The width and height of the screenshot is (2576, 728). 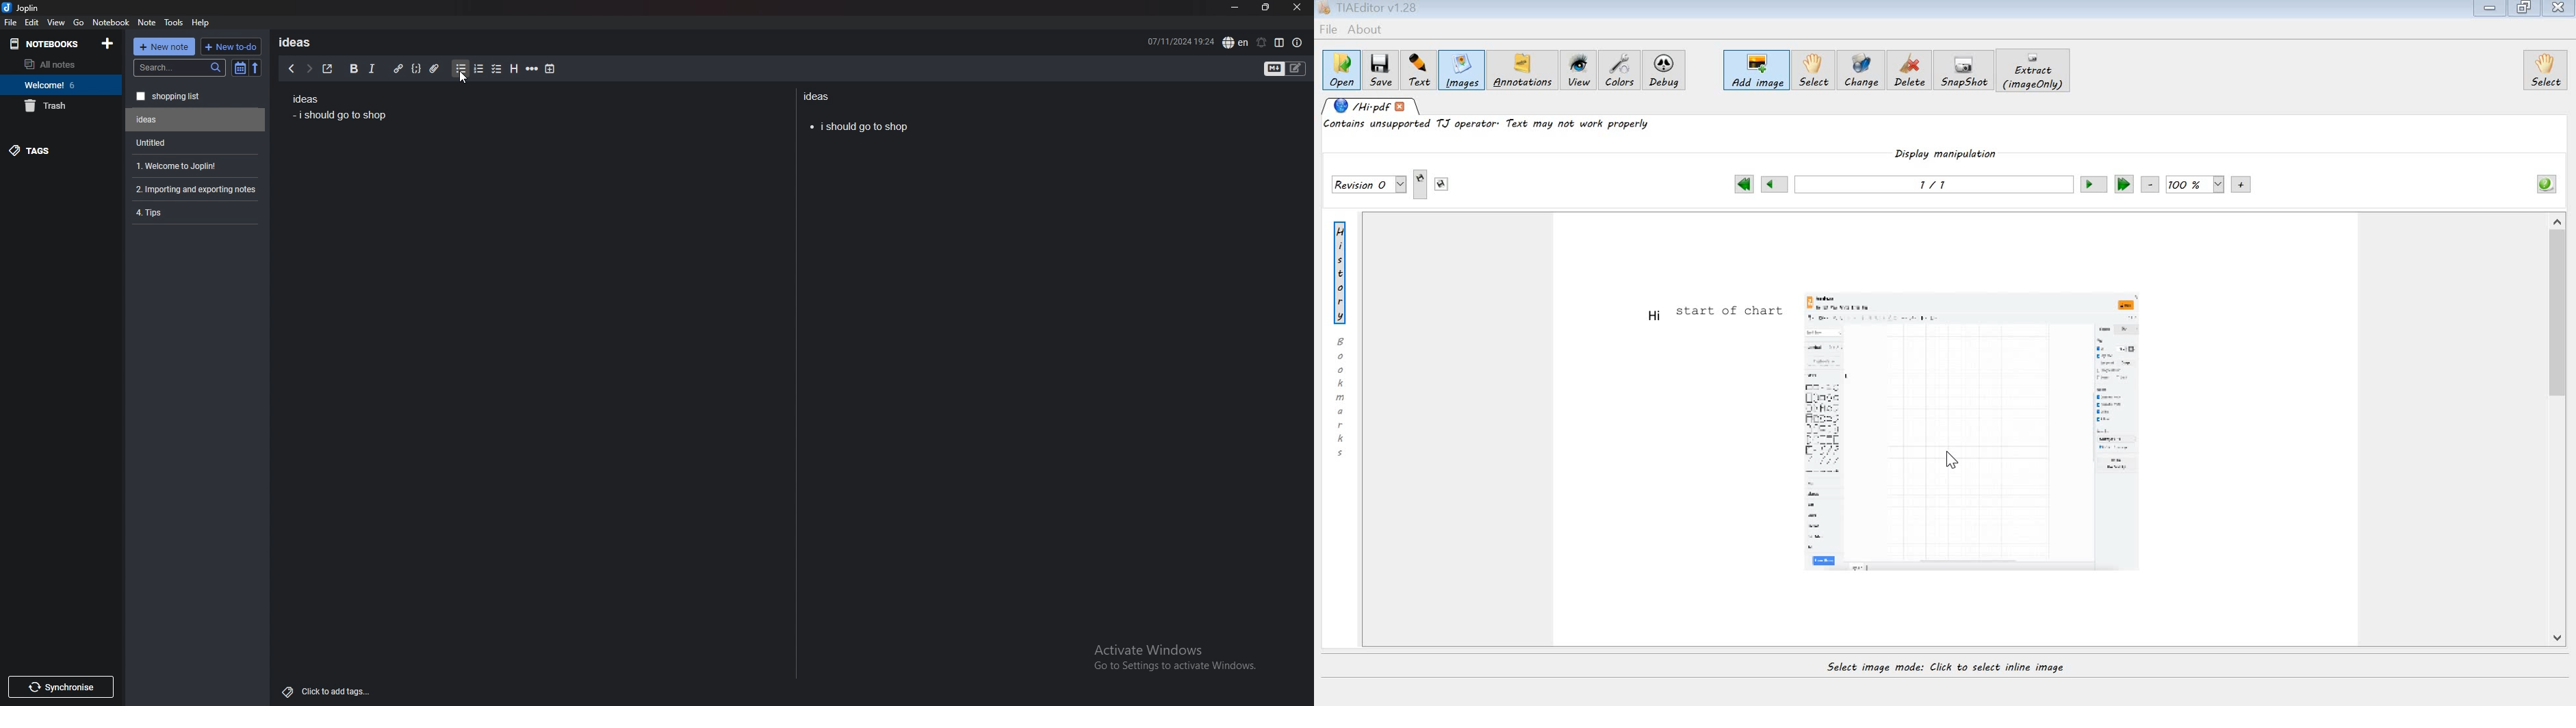 I want to click on reverse sort order, so click(x=255, y=68).